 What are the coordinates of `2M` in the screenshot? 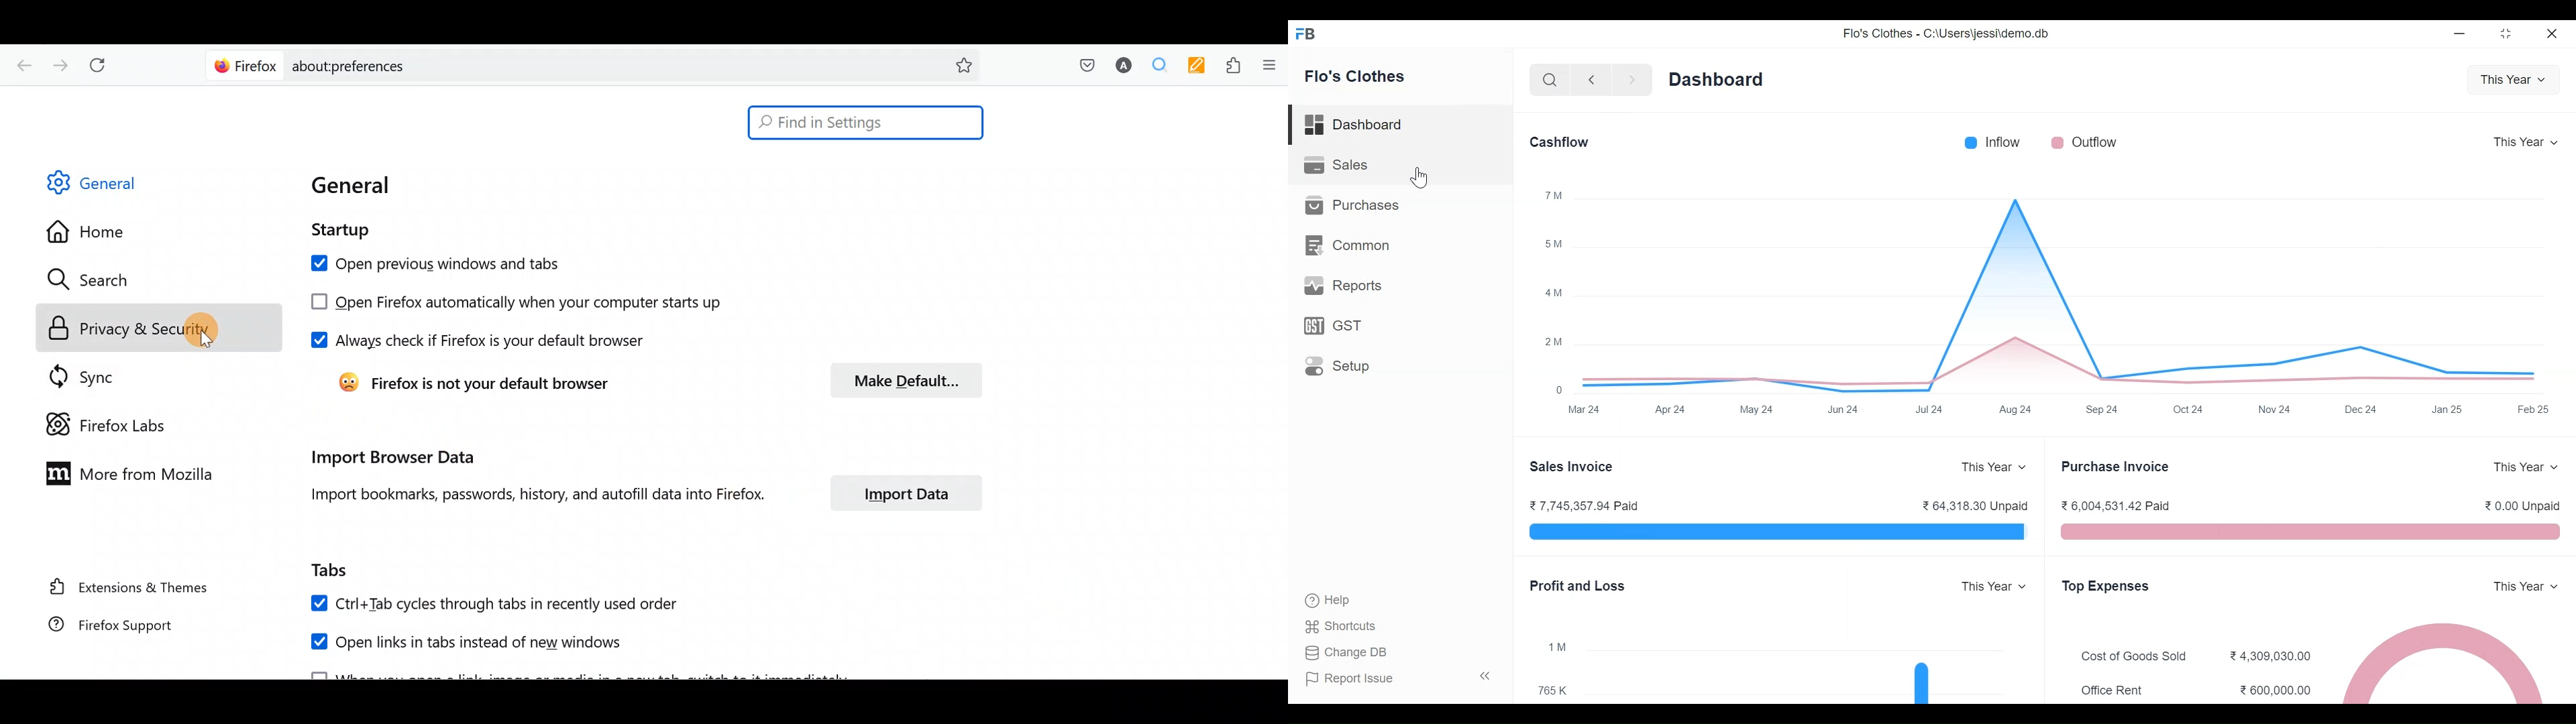 It's located at (1554, 341).